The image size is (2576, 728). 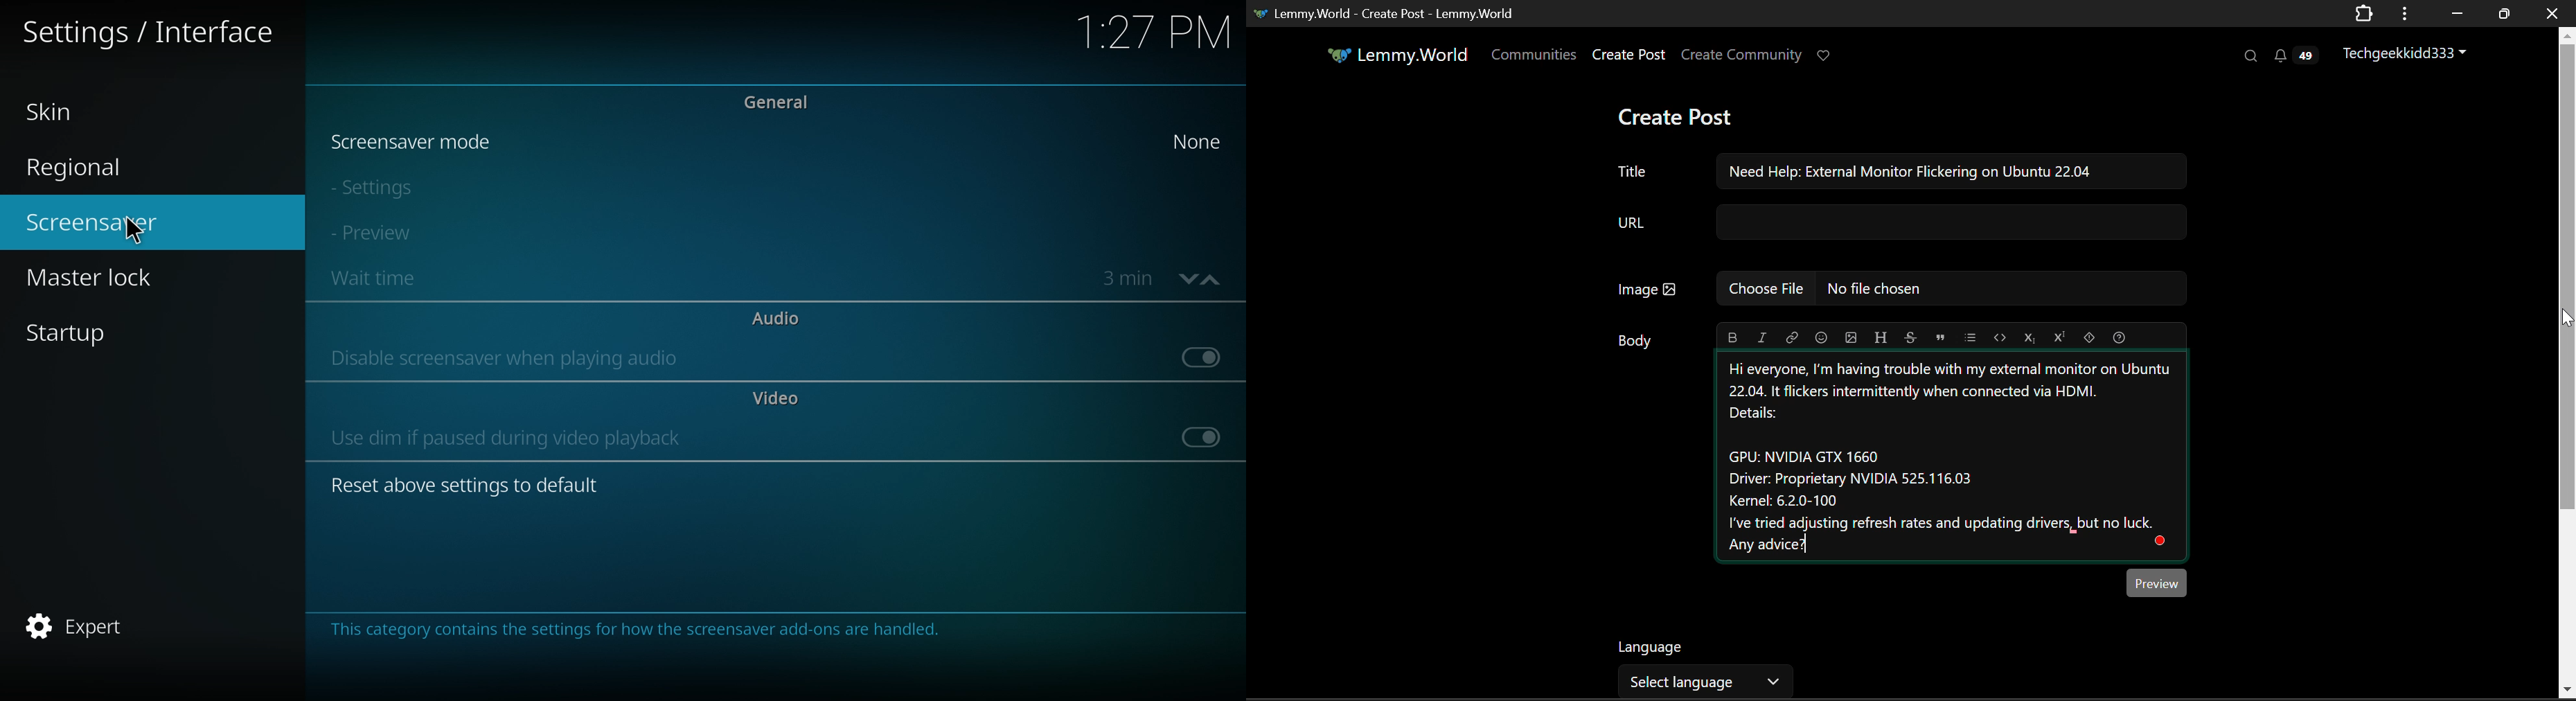 What do you see at coordinates (391, 188) in the screenshot?
I see `settings` at bounding box center [391, 188].